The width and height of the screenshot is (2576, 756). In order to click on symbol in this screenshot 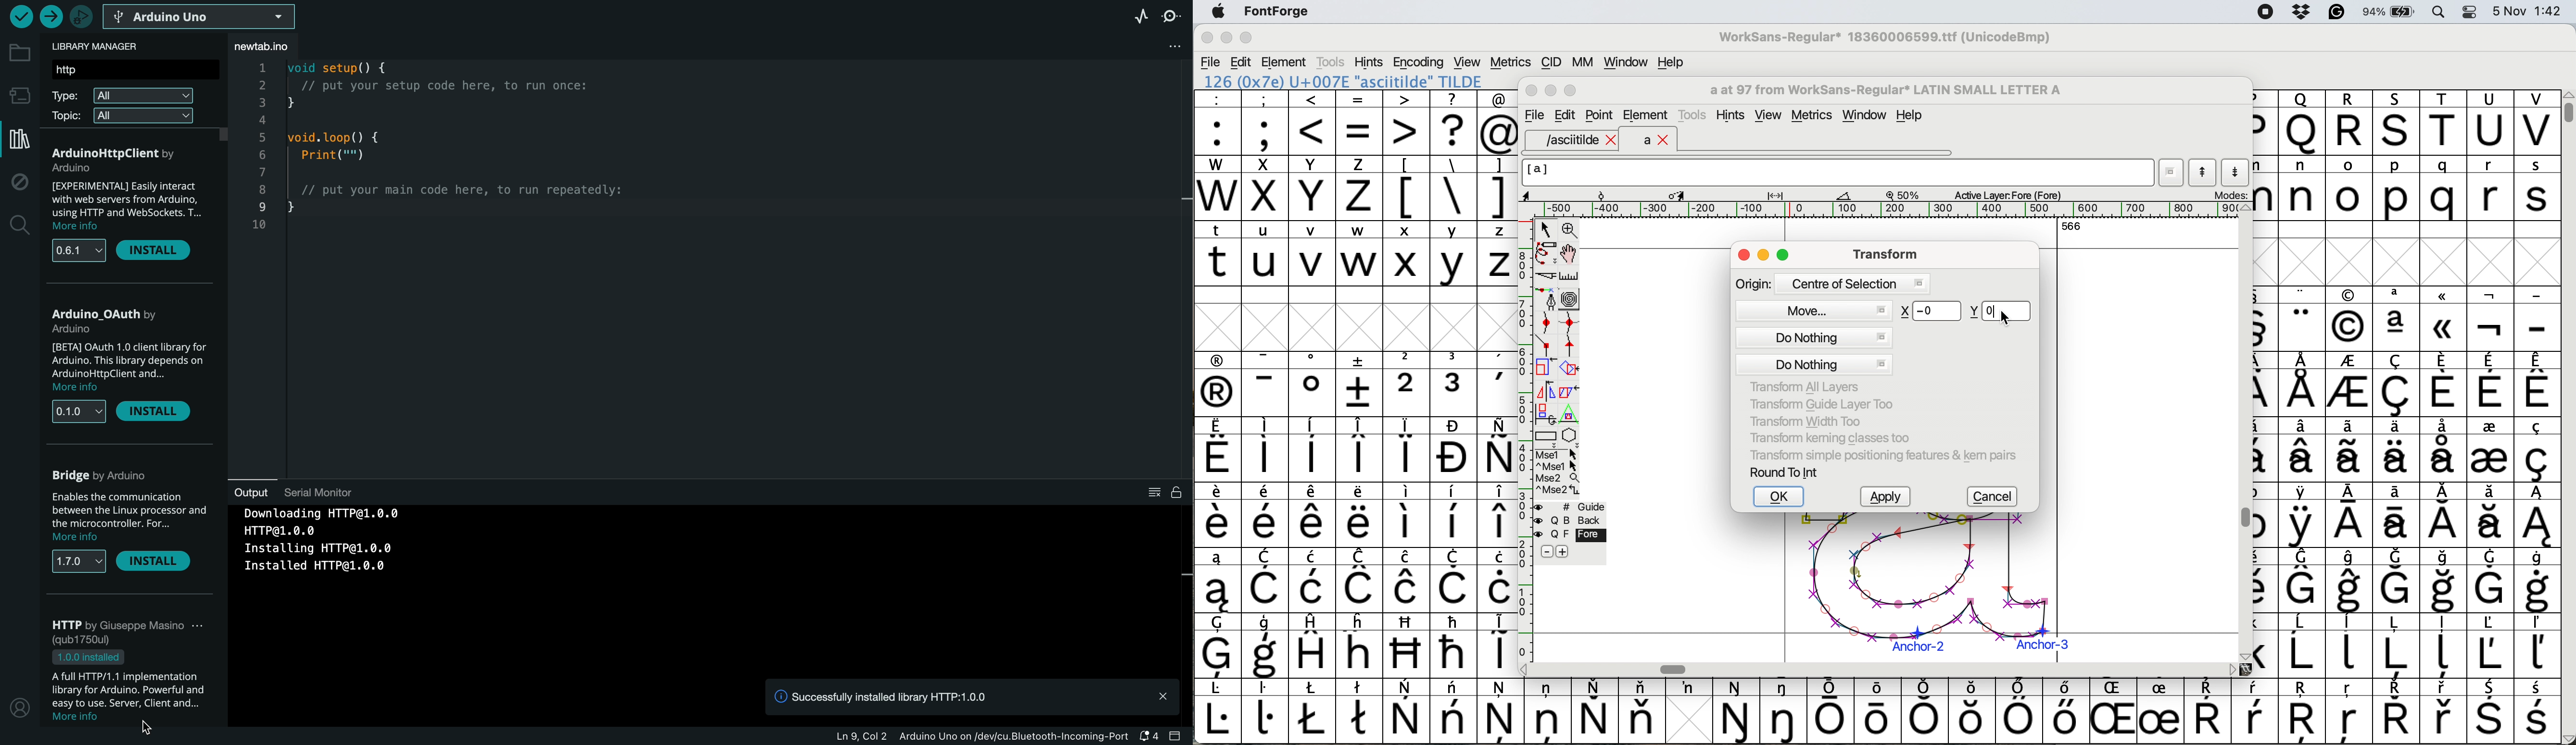, I will do `click(1454, 450)`.